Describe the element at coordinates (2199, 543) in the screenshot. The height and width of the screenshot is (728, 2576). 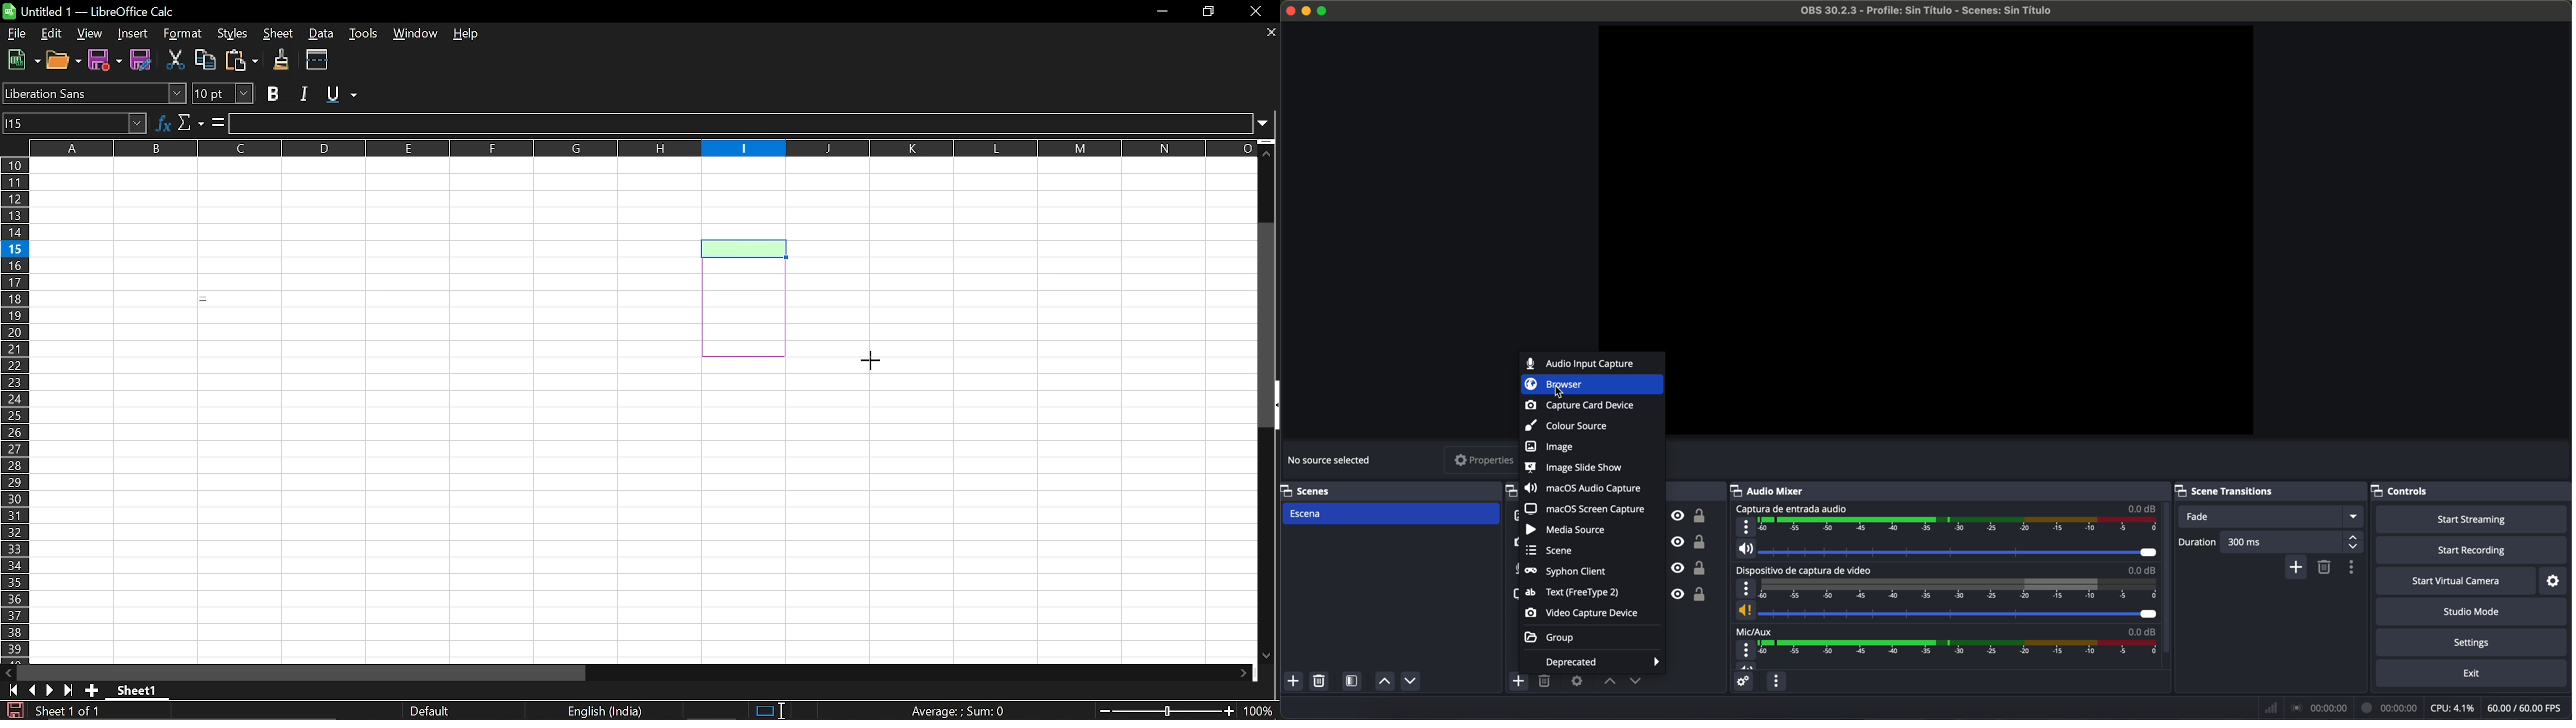
I see `duration` at that location.